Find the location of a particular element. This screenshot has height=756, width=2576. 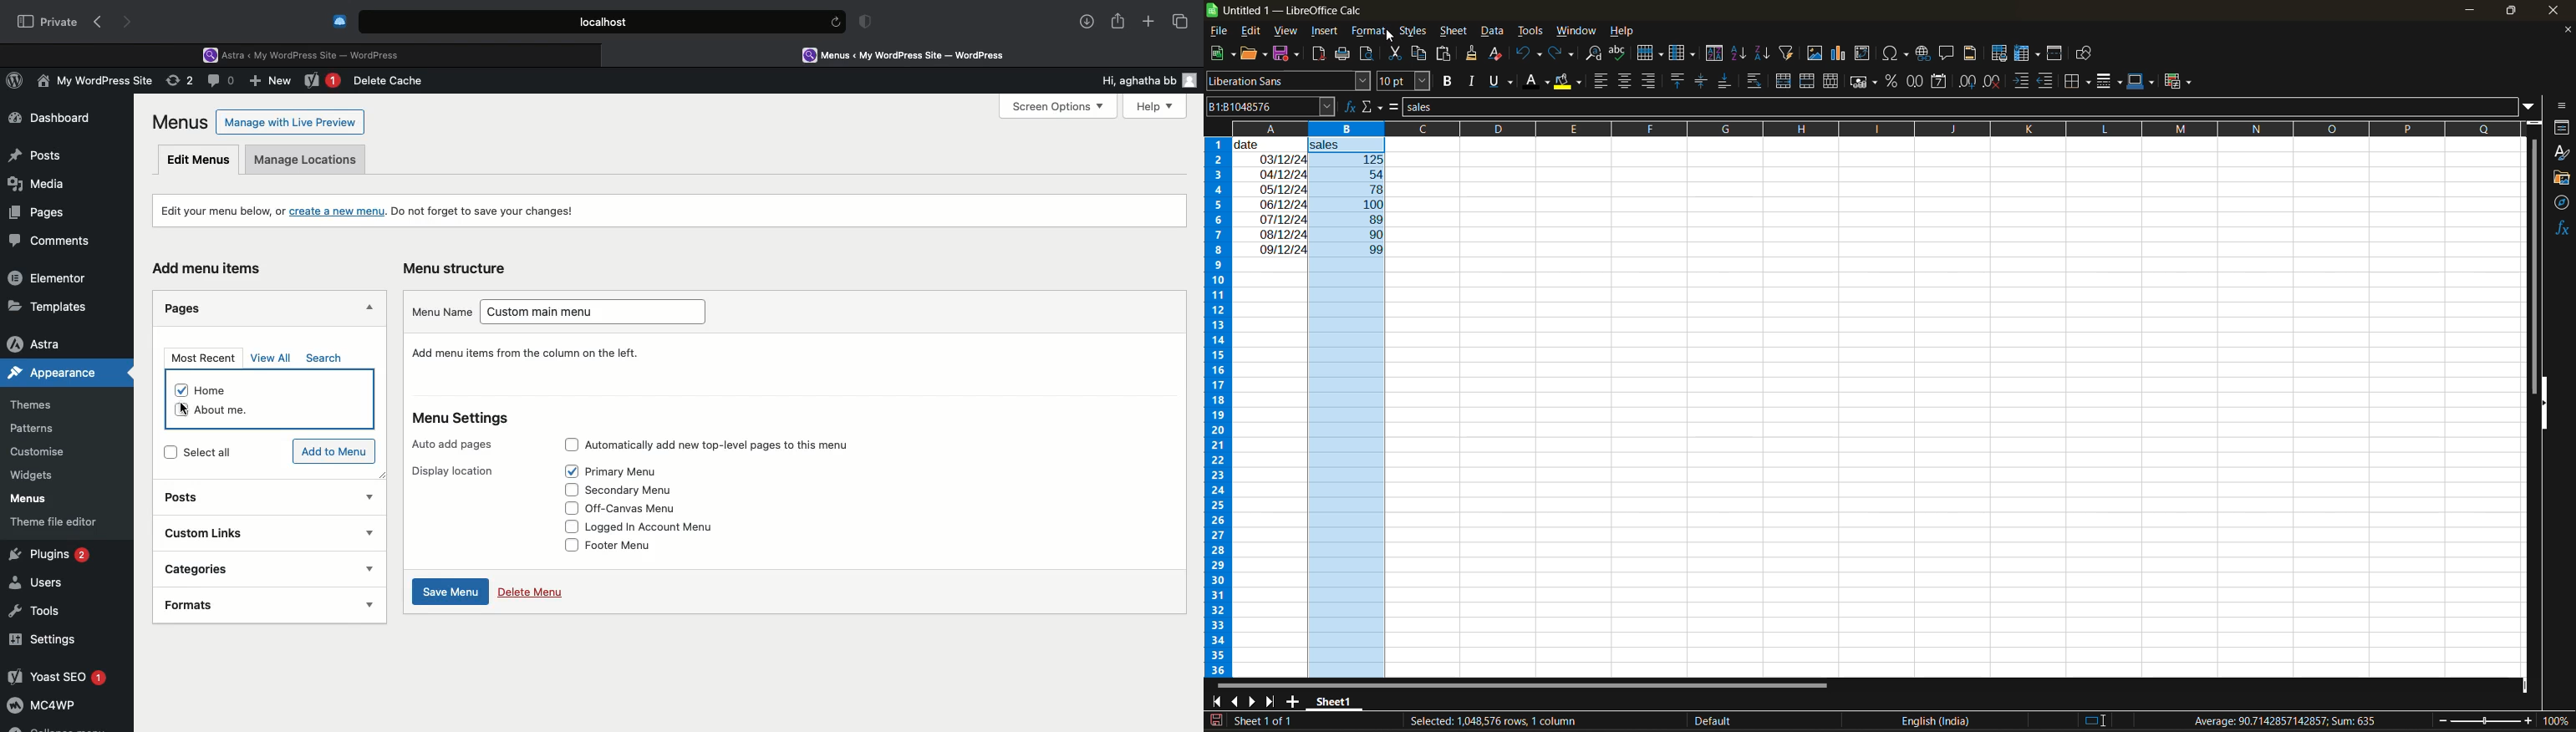

styles is located at coordinates (1413, 31).